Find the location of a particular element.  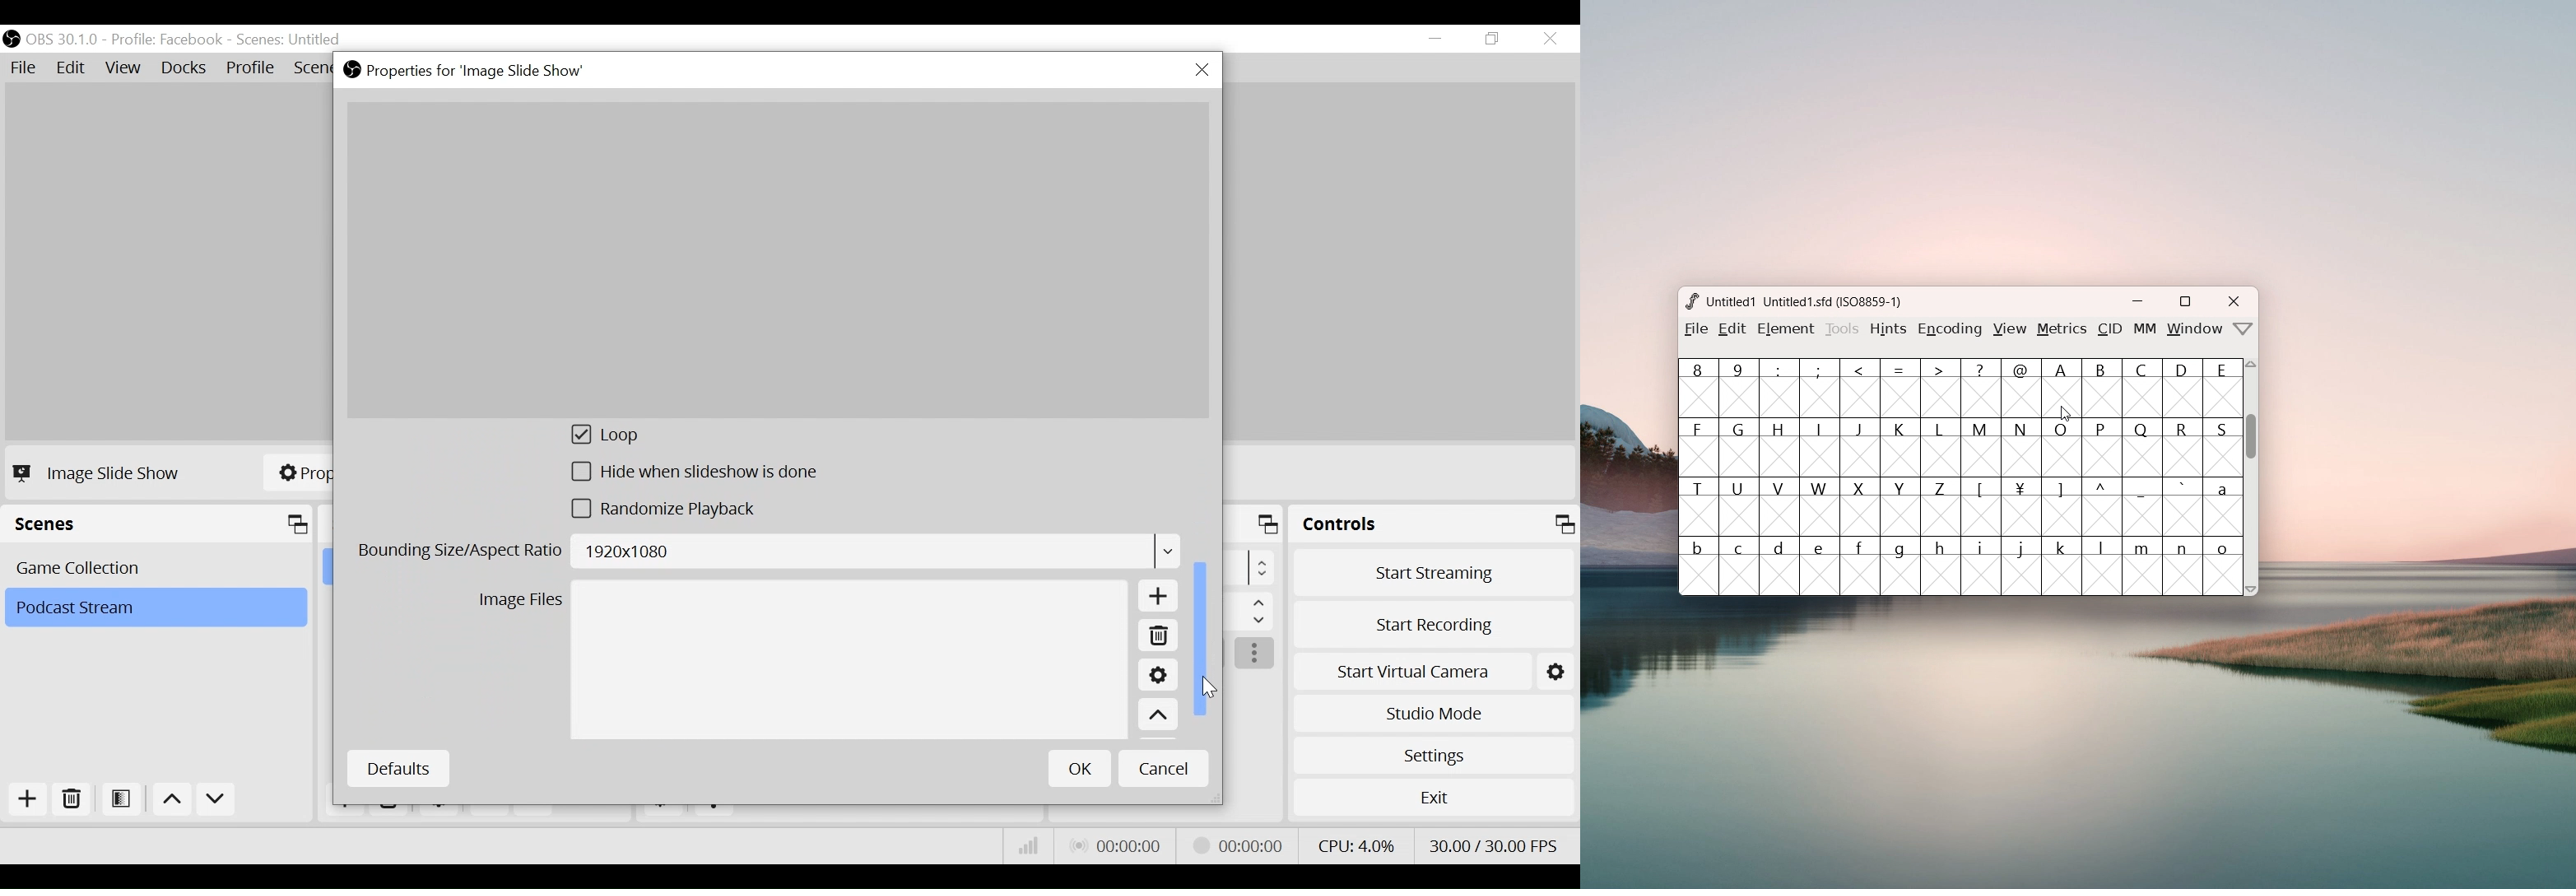

OK is located at coordinates (1080, 768).